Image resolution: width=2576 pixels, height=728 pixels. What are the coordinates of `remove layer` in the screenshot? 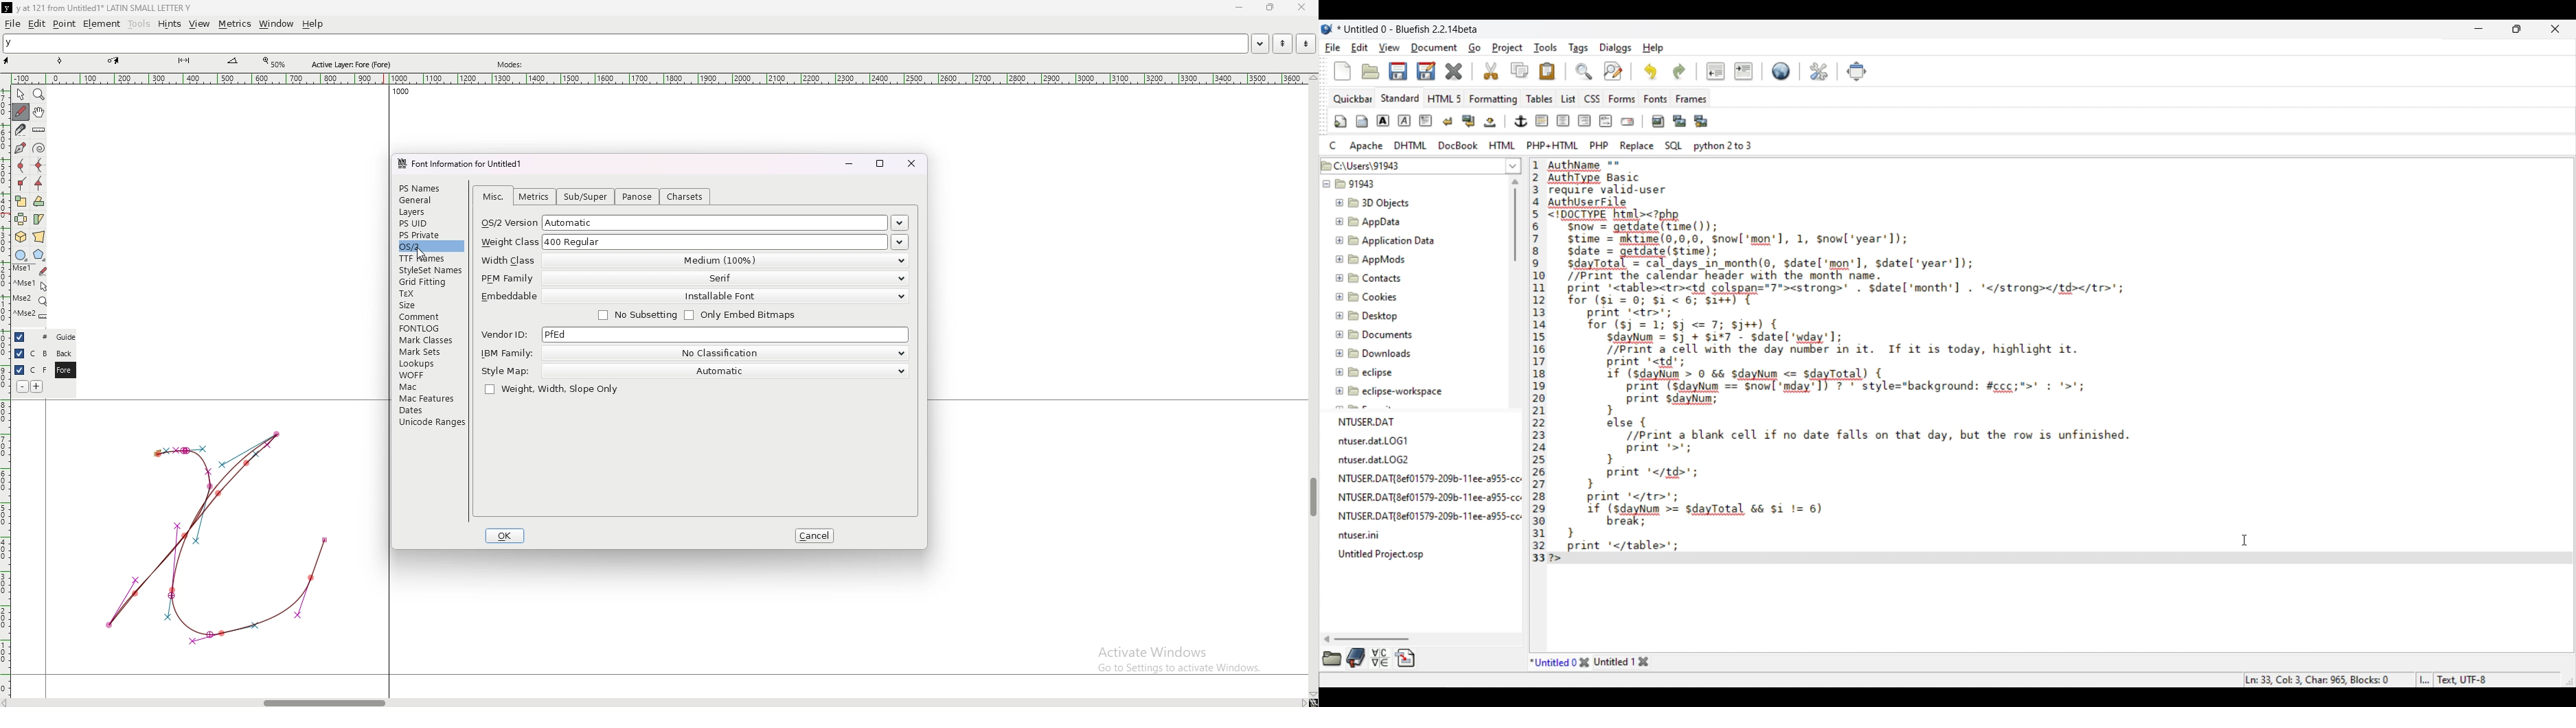 It's located at (22, 386).